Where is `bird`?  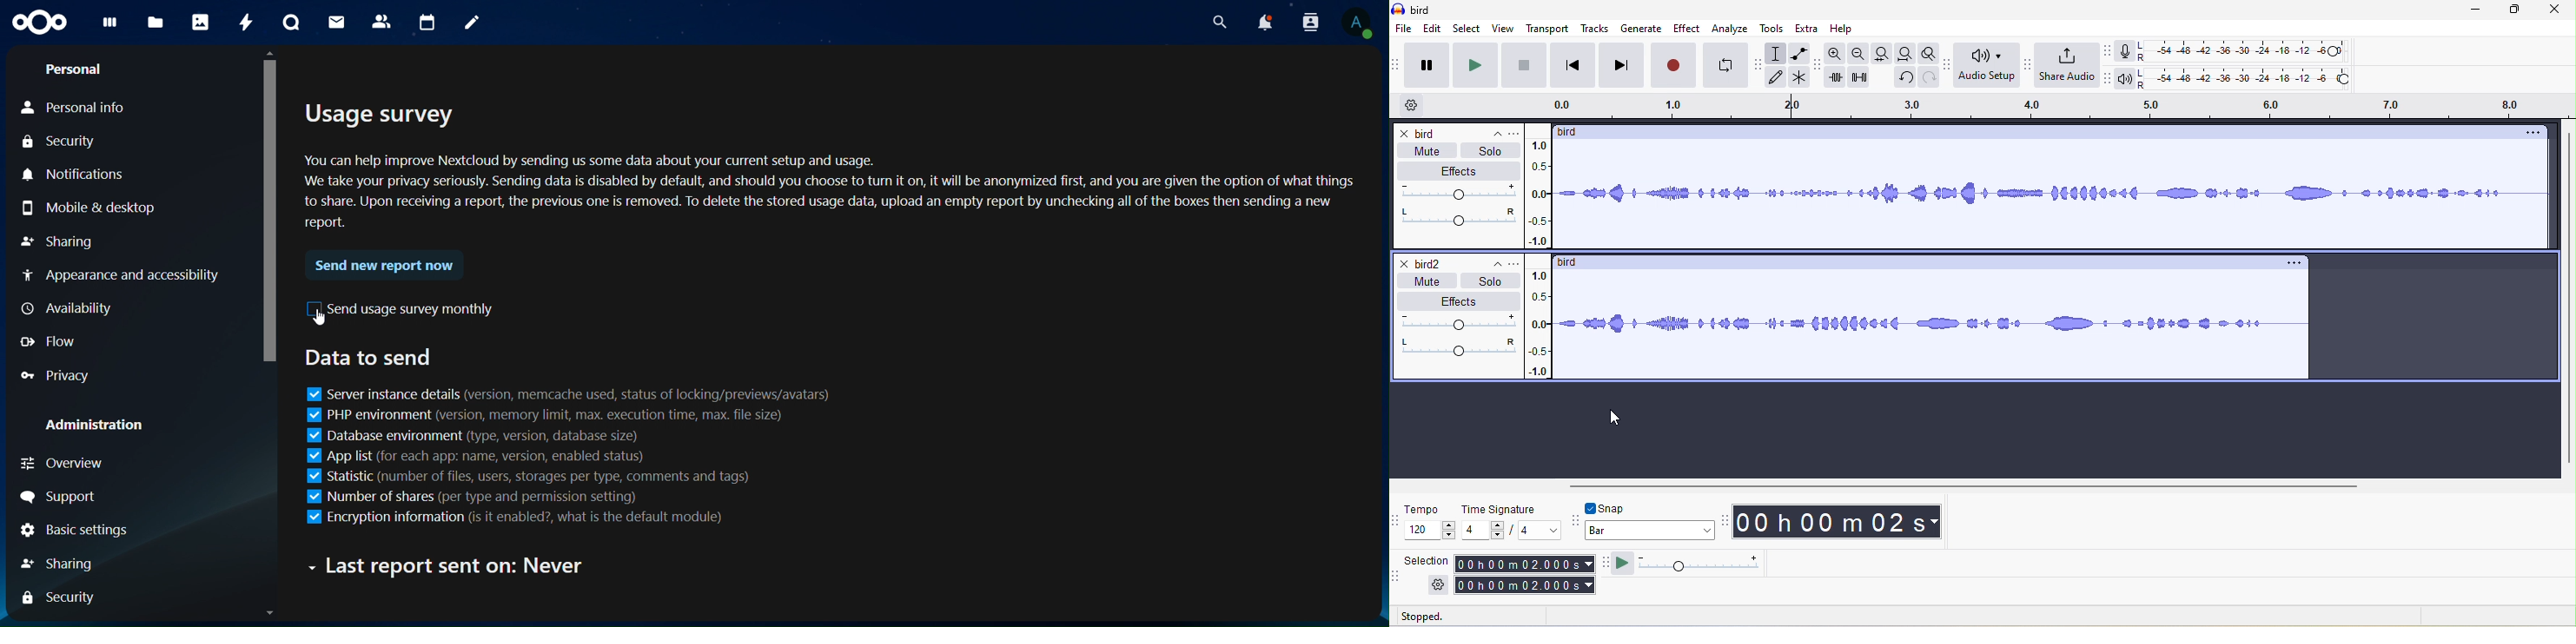 bird is located at coordinates (1576, 261).